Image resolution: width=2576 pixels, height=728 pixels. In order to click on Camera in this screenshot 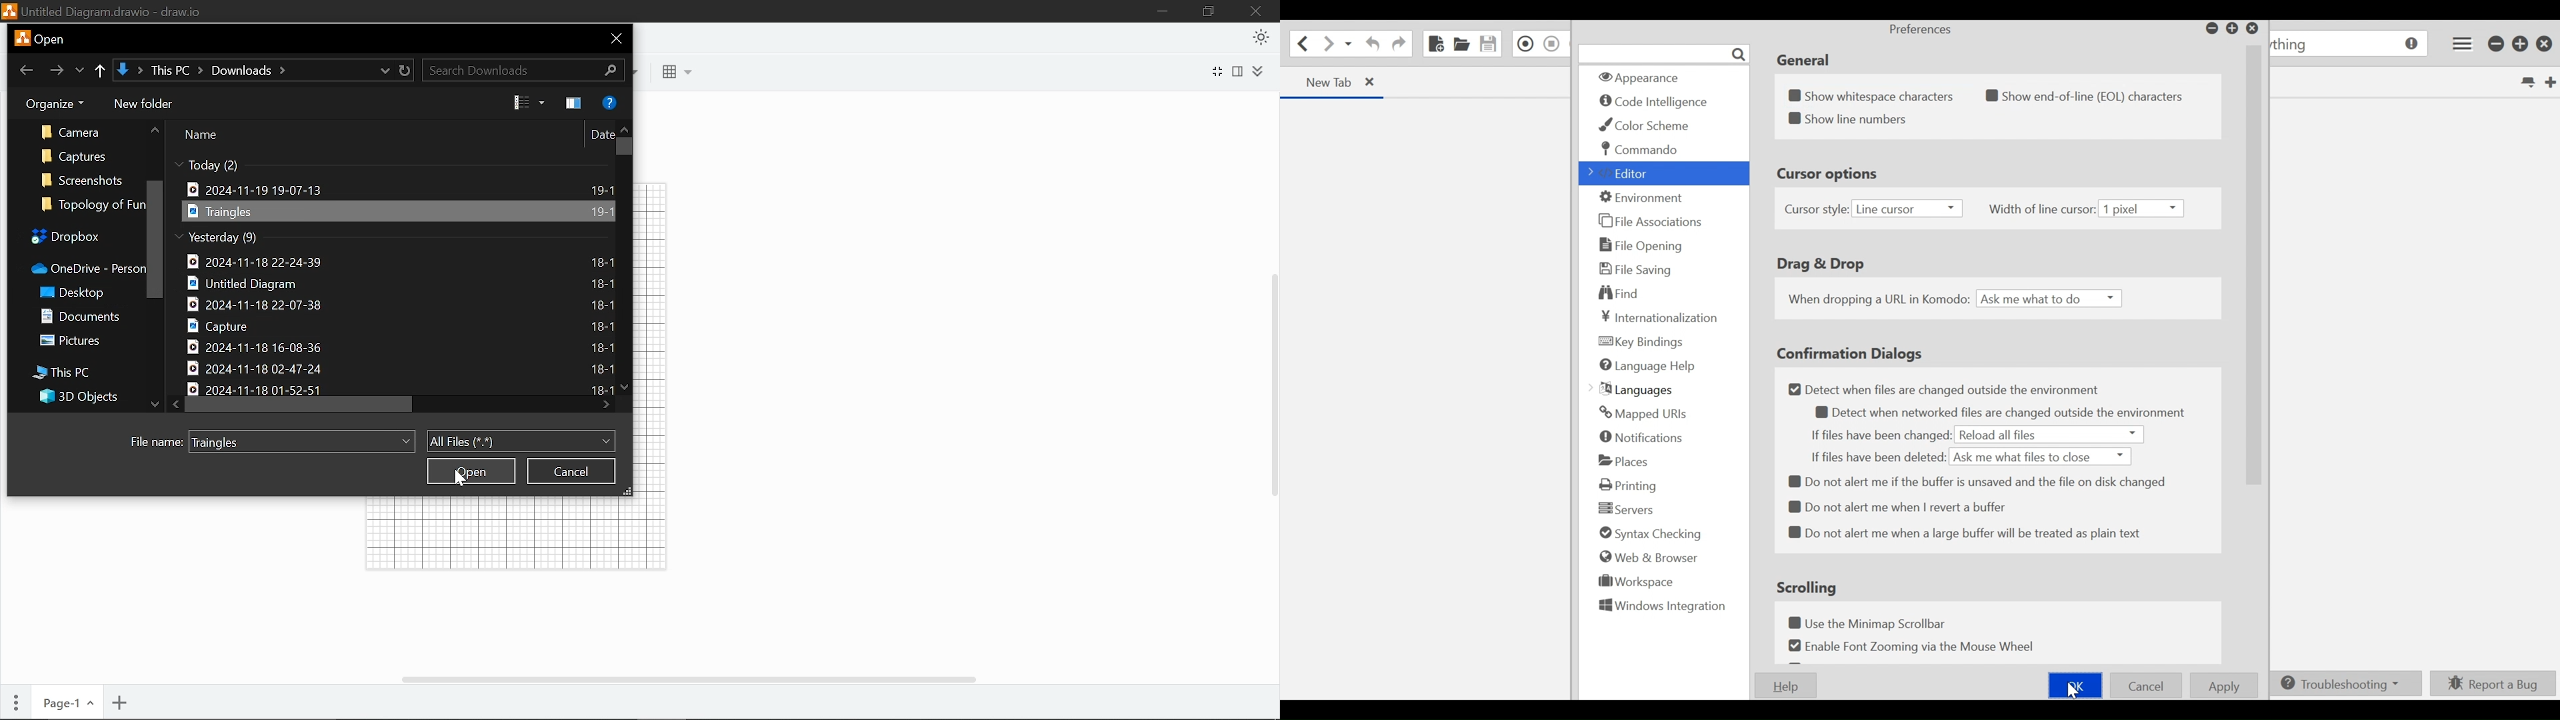, I will do `click(75, 132)`.